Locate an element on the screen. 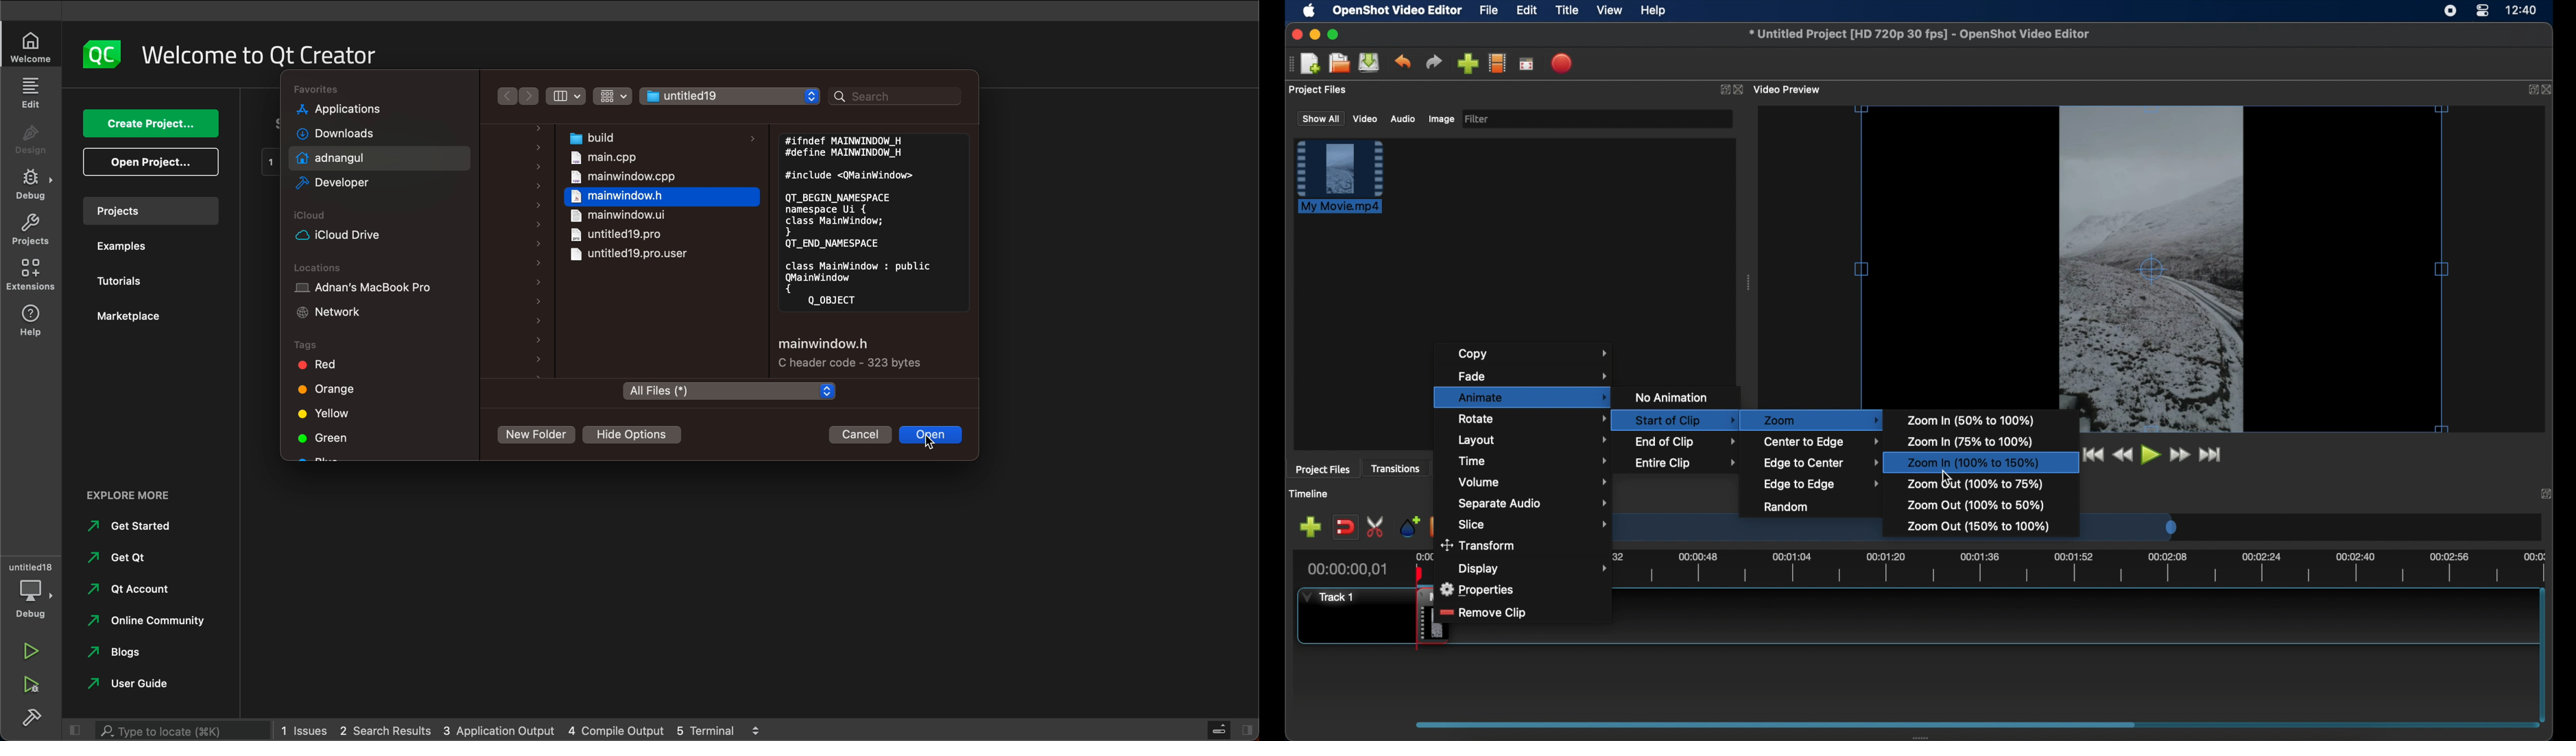 The width and height of the screenshot is (2576, 756). timeline is located at coordinates (1311, 495).